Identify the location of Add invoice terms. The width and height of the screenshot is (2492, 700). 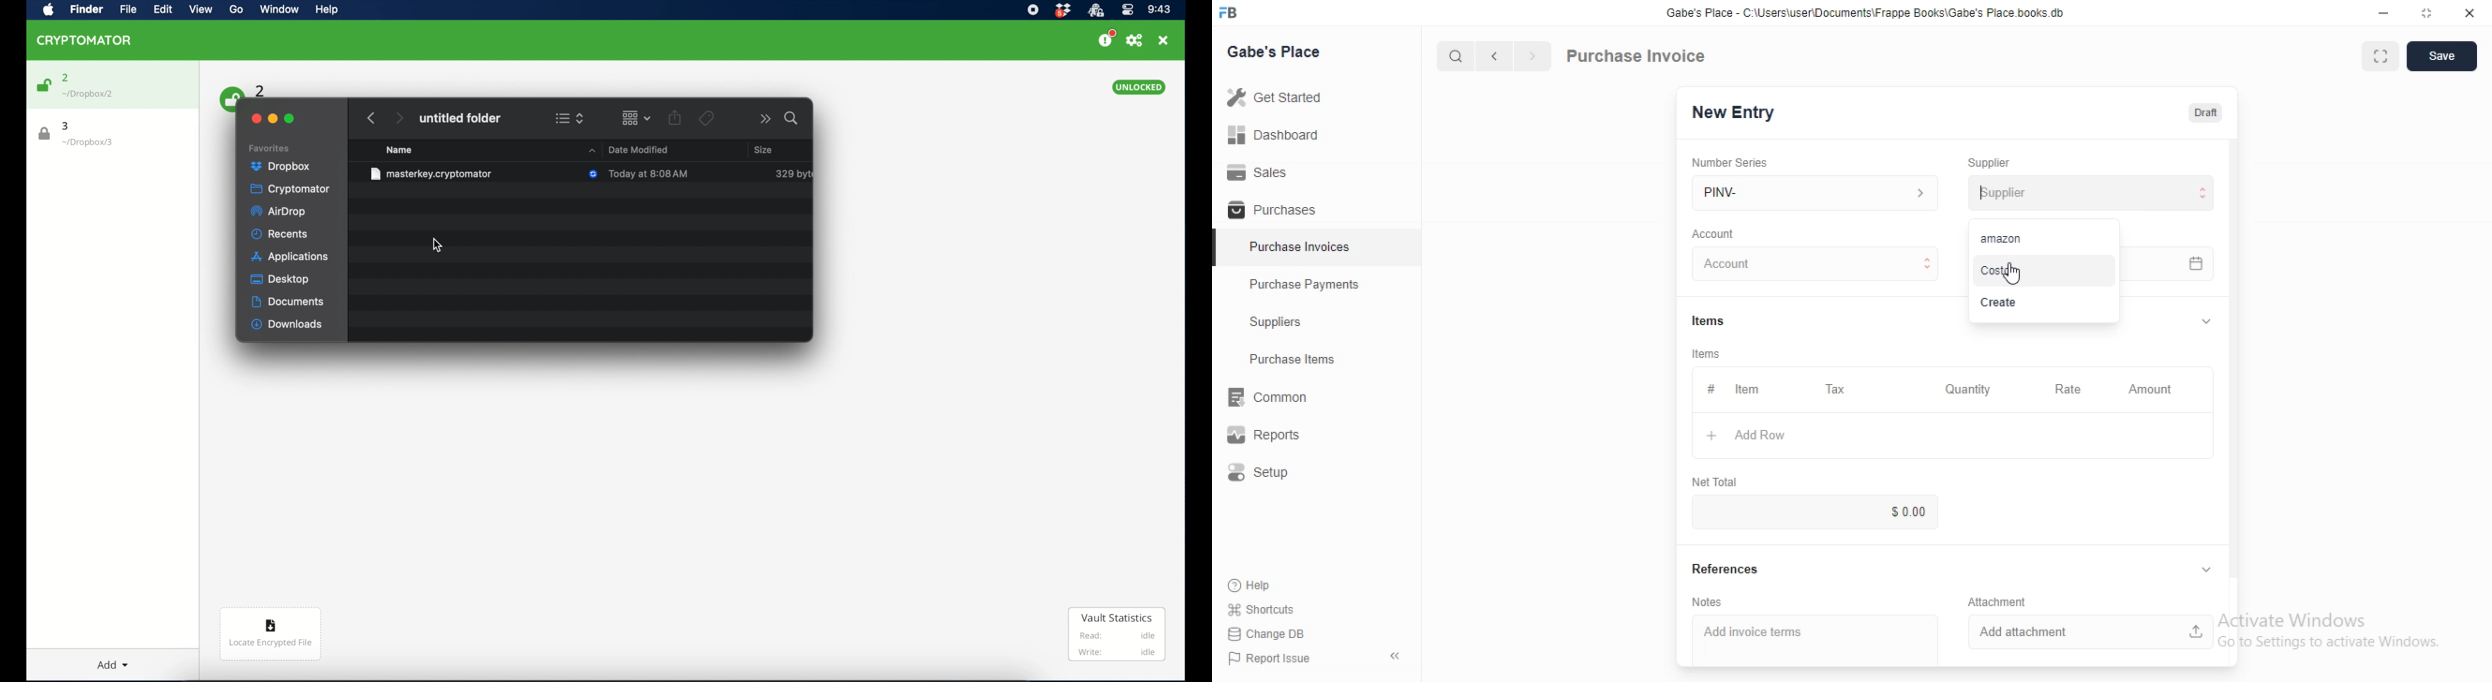
(1815, 640).